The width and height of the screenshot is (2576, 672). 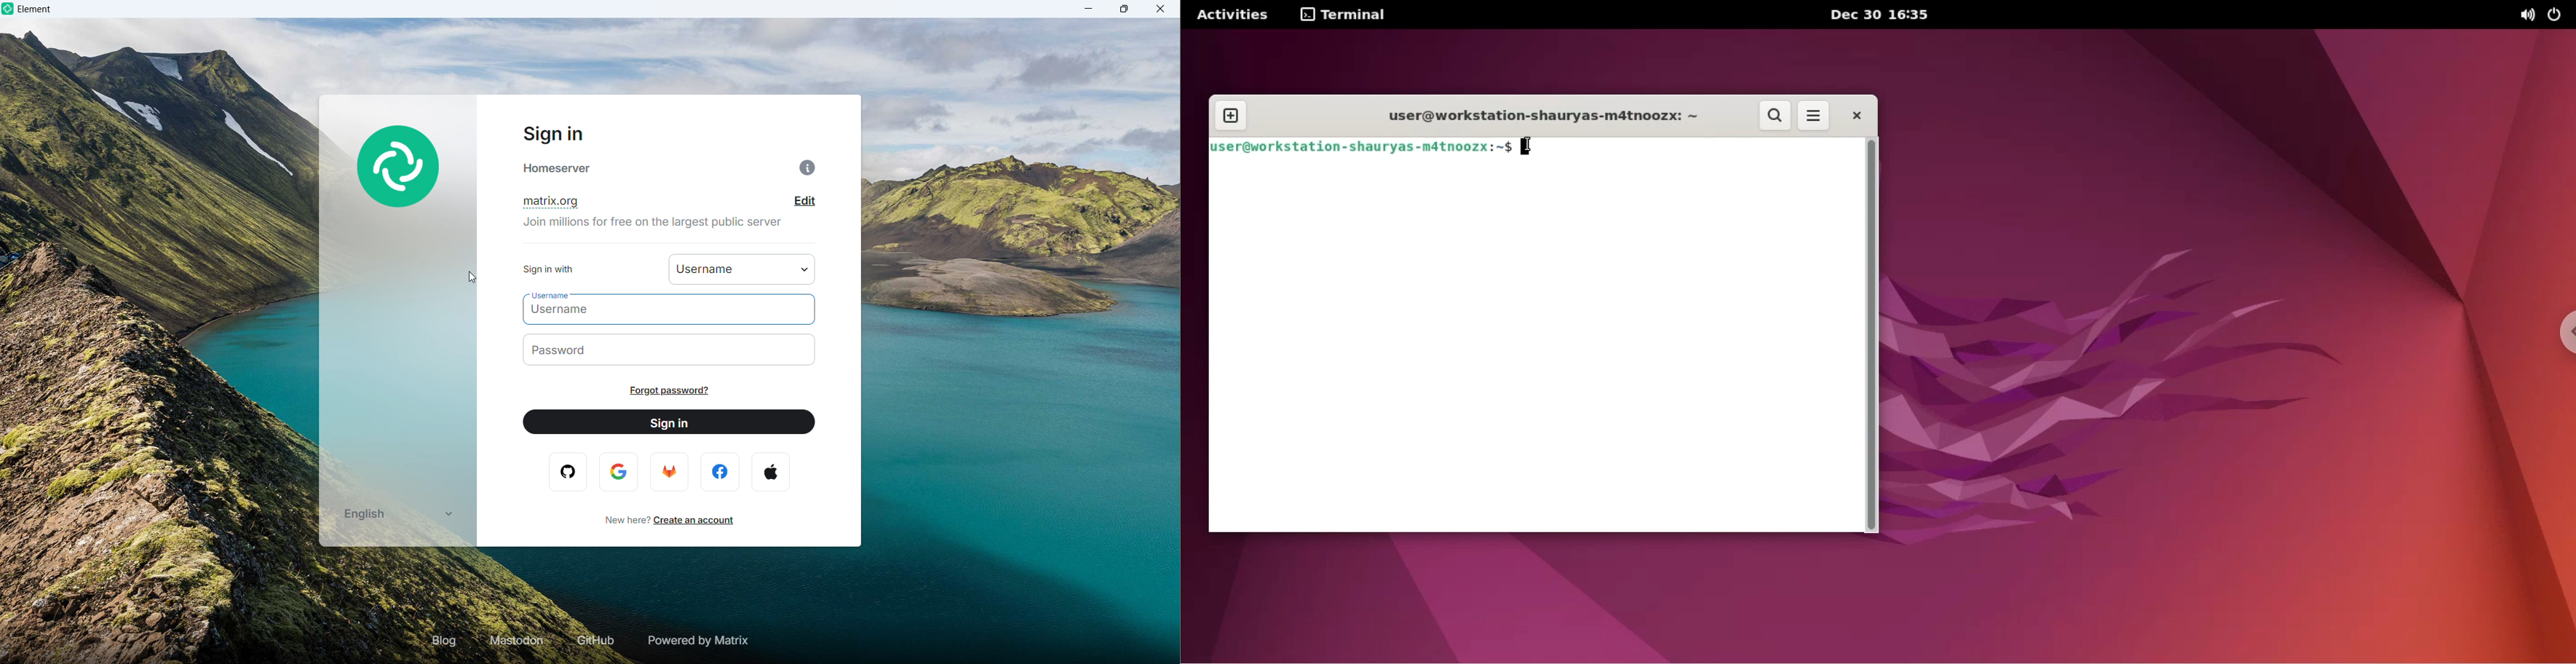 I want to click on search, so click(x=1775, y=115).